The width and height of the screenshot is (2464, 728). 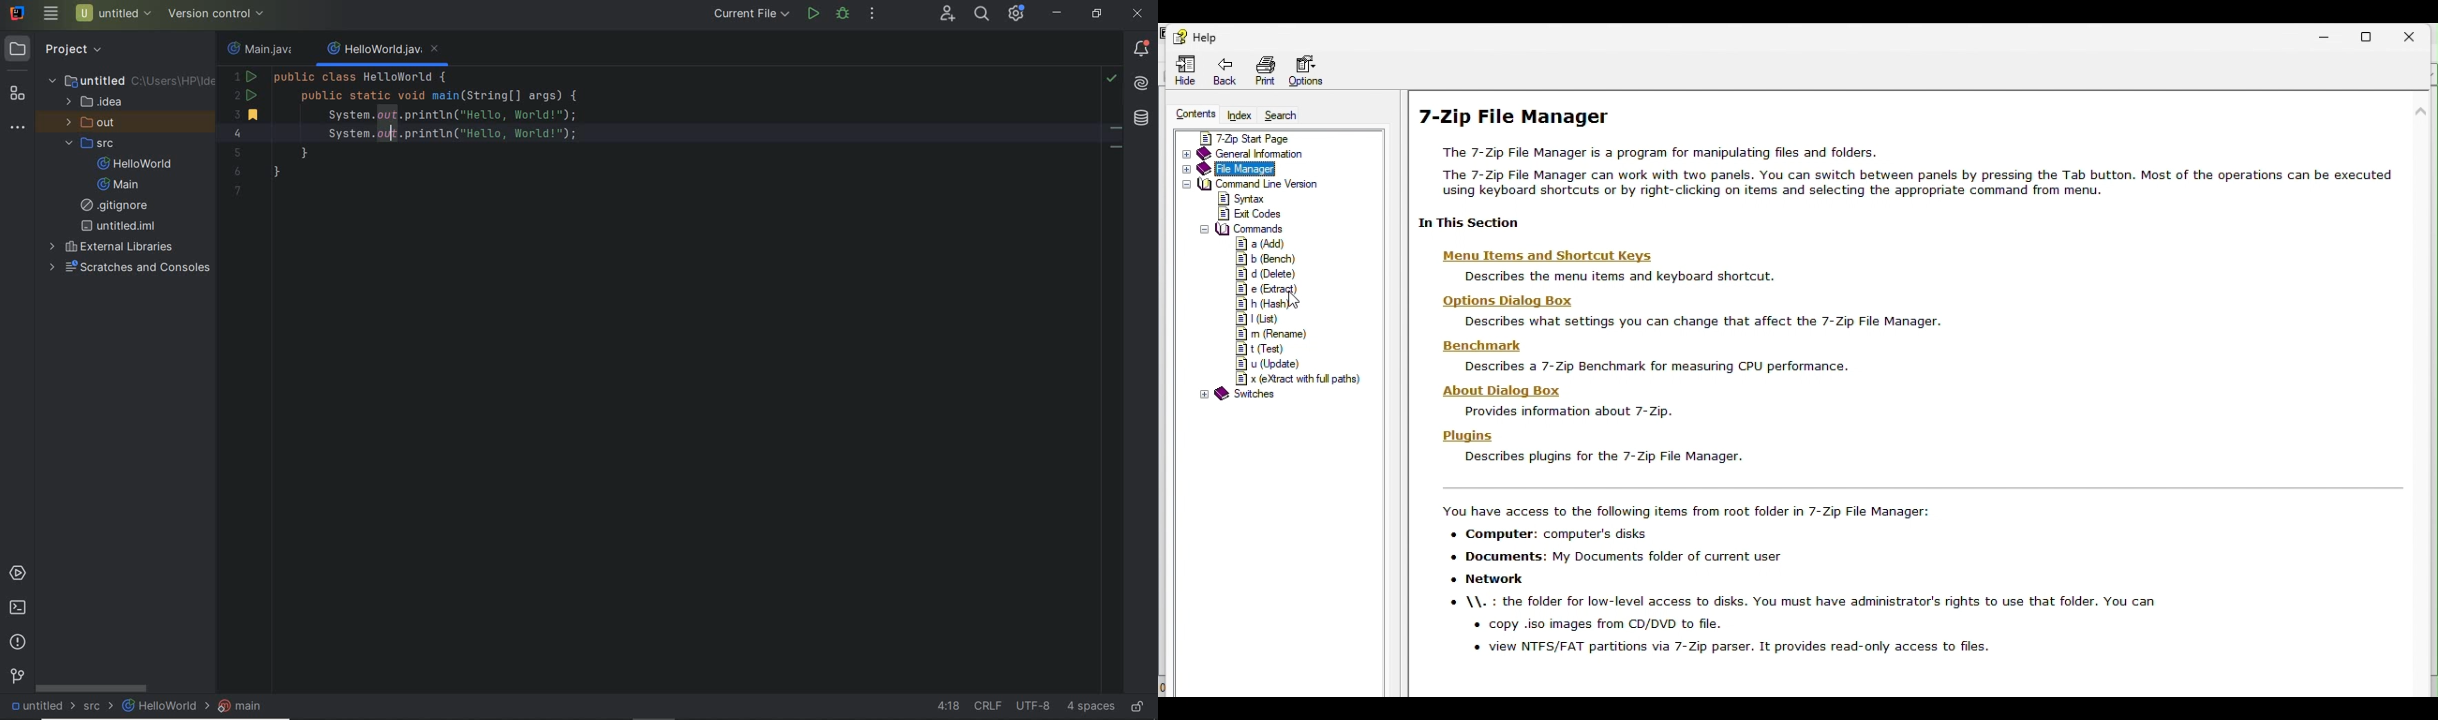 I want to click on a(Add), so click(x=1260, y=244).